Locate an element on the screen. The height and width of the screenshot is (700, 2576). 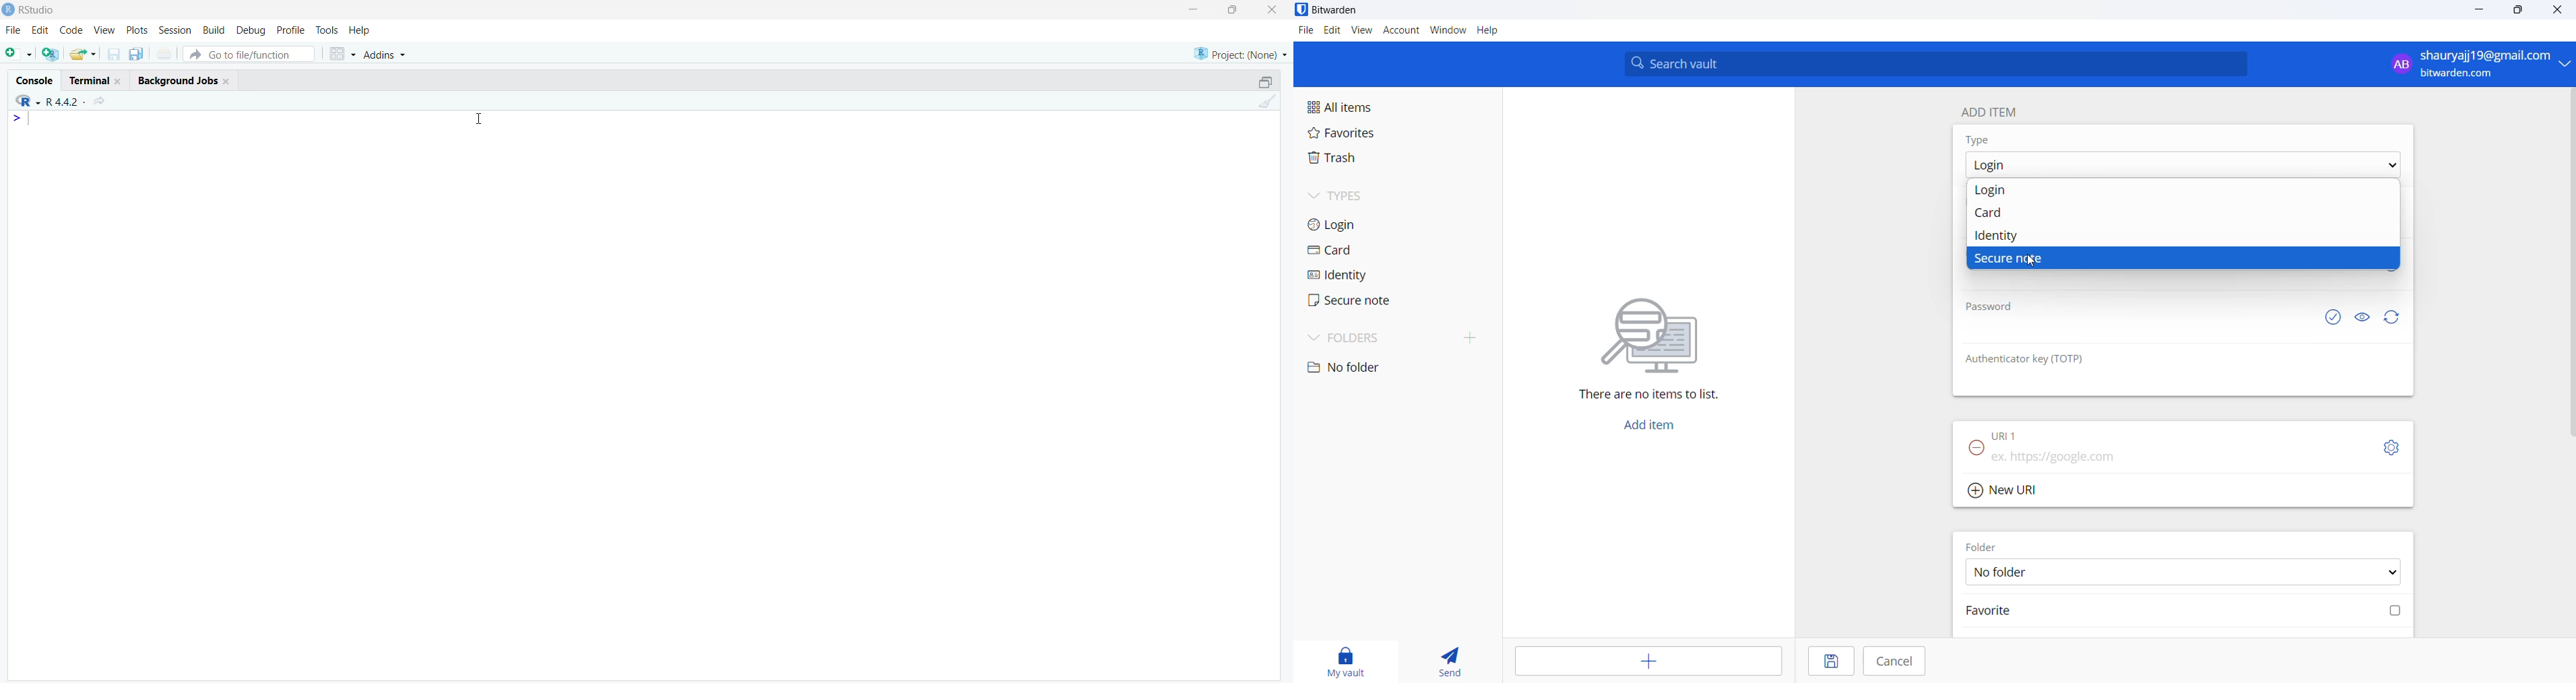
Workspace panes is located at coordinates (342, 52).